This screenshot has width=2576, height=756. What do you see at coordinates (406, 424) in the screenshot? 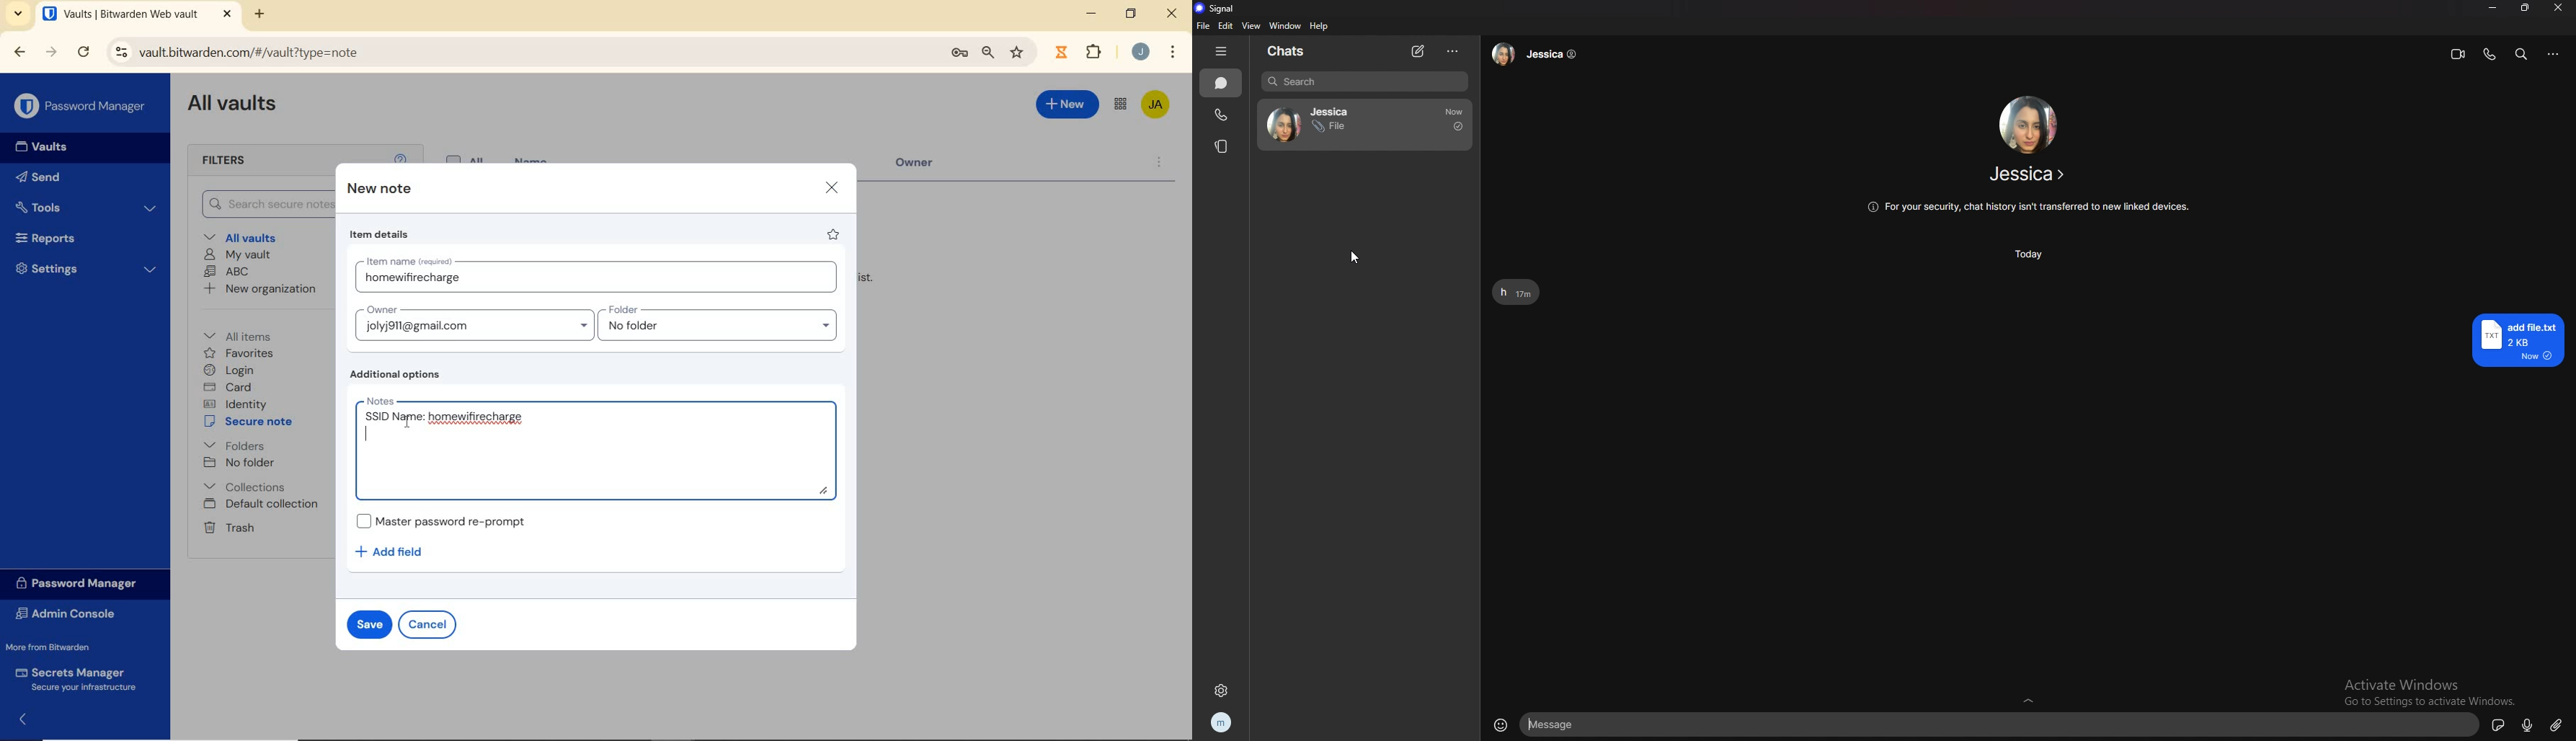
I see `cursor` at bounding box center [406, 424].